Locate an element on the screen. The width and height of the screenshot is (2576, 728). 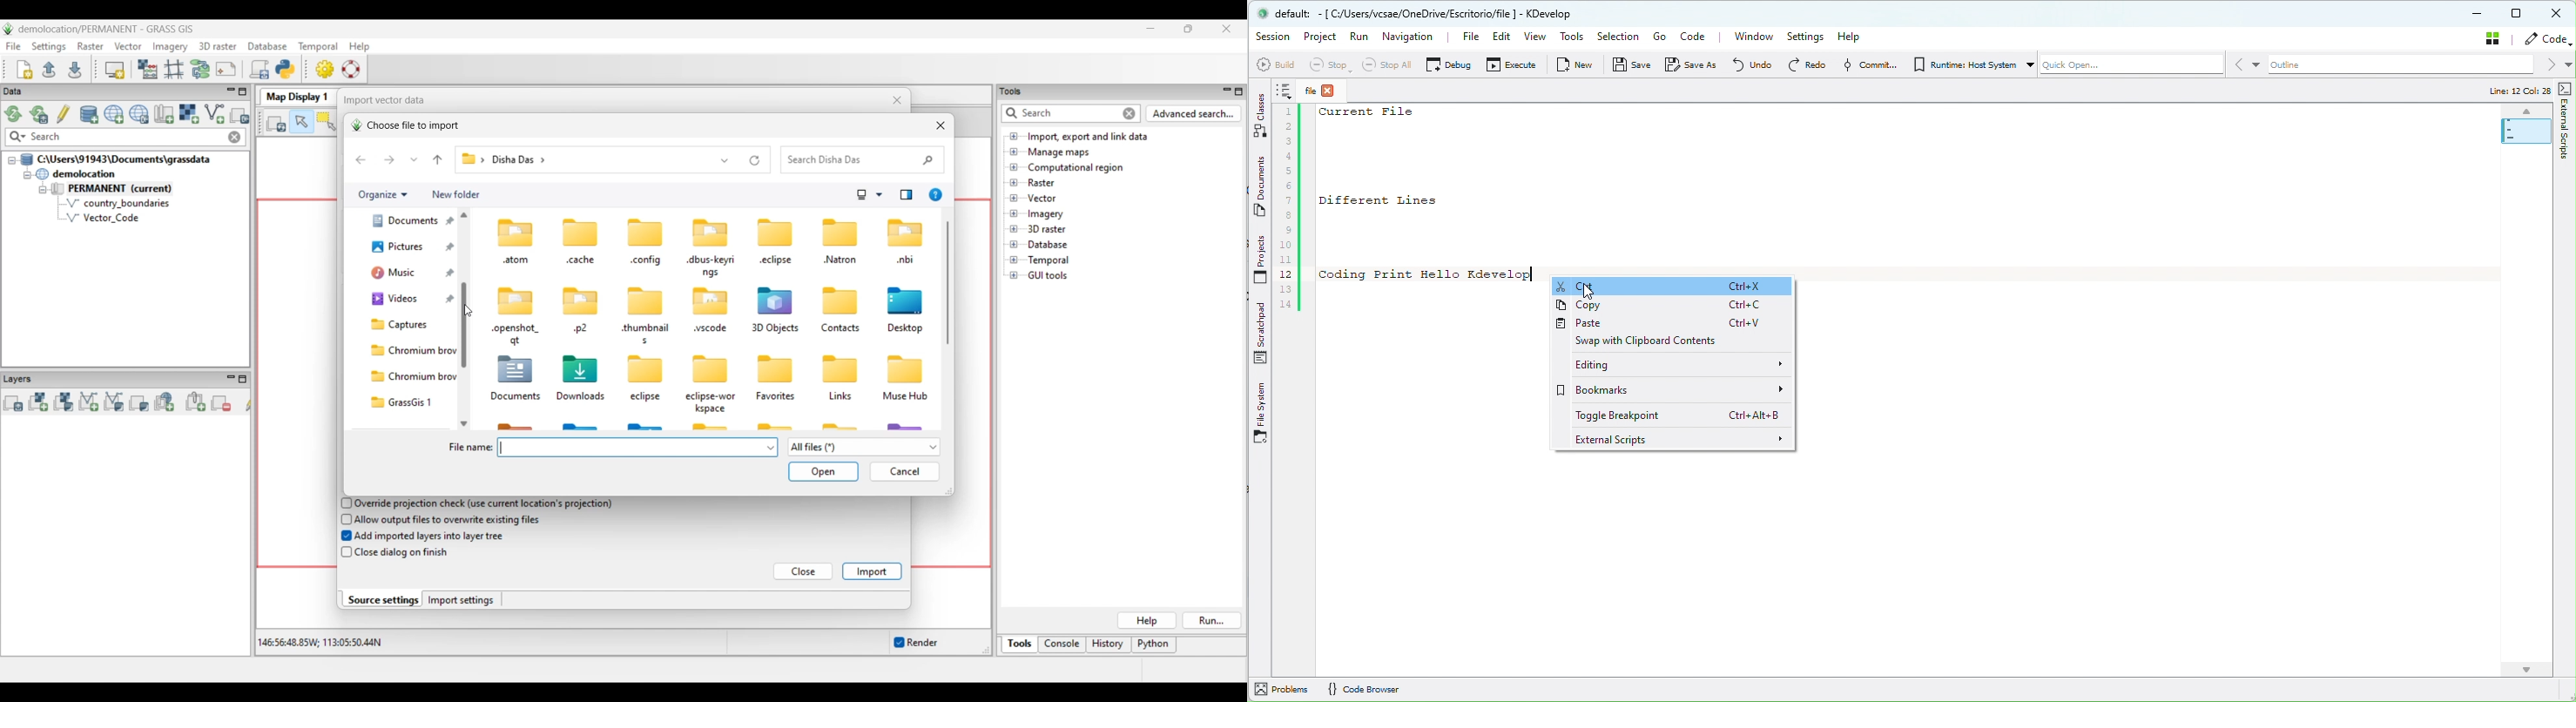
Editing is located at coordinates (1674, 367).